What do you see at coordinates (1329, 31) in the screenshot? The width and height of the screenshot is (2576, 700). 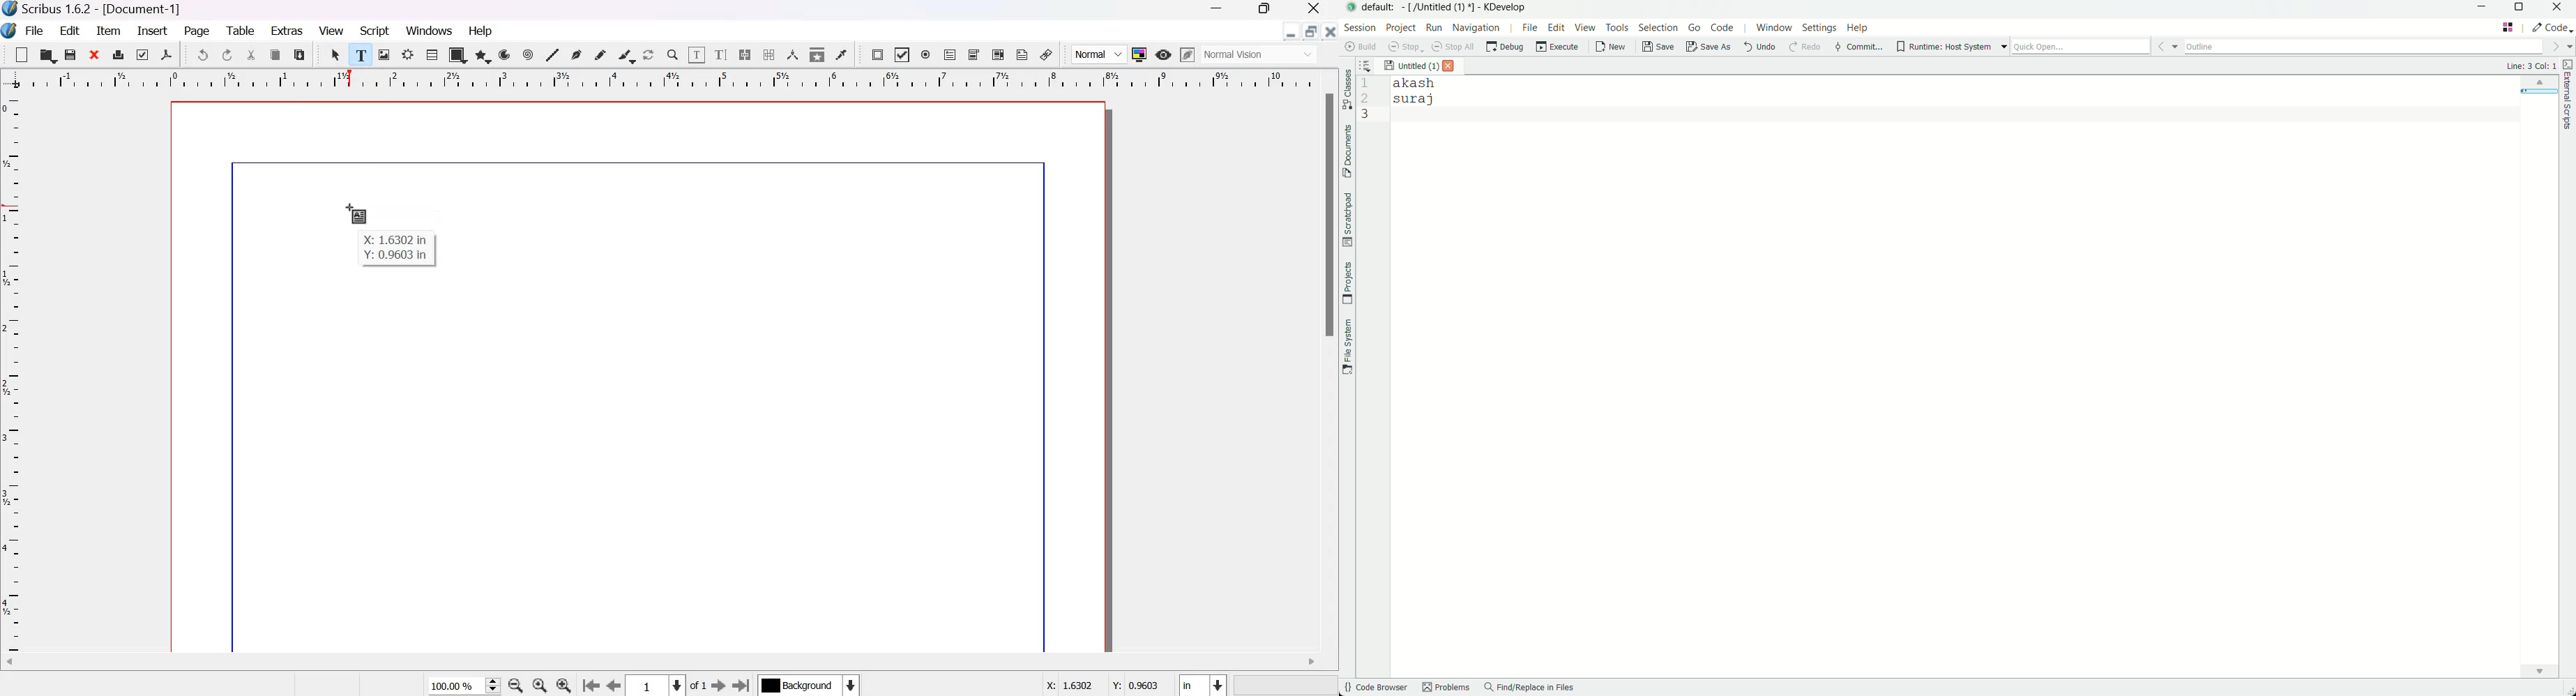 I see `close` at bounding box center [1329, 31].